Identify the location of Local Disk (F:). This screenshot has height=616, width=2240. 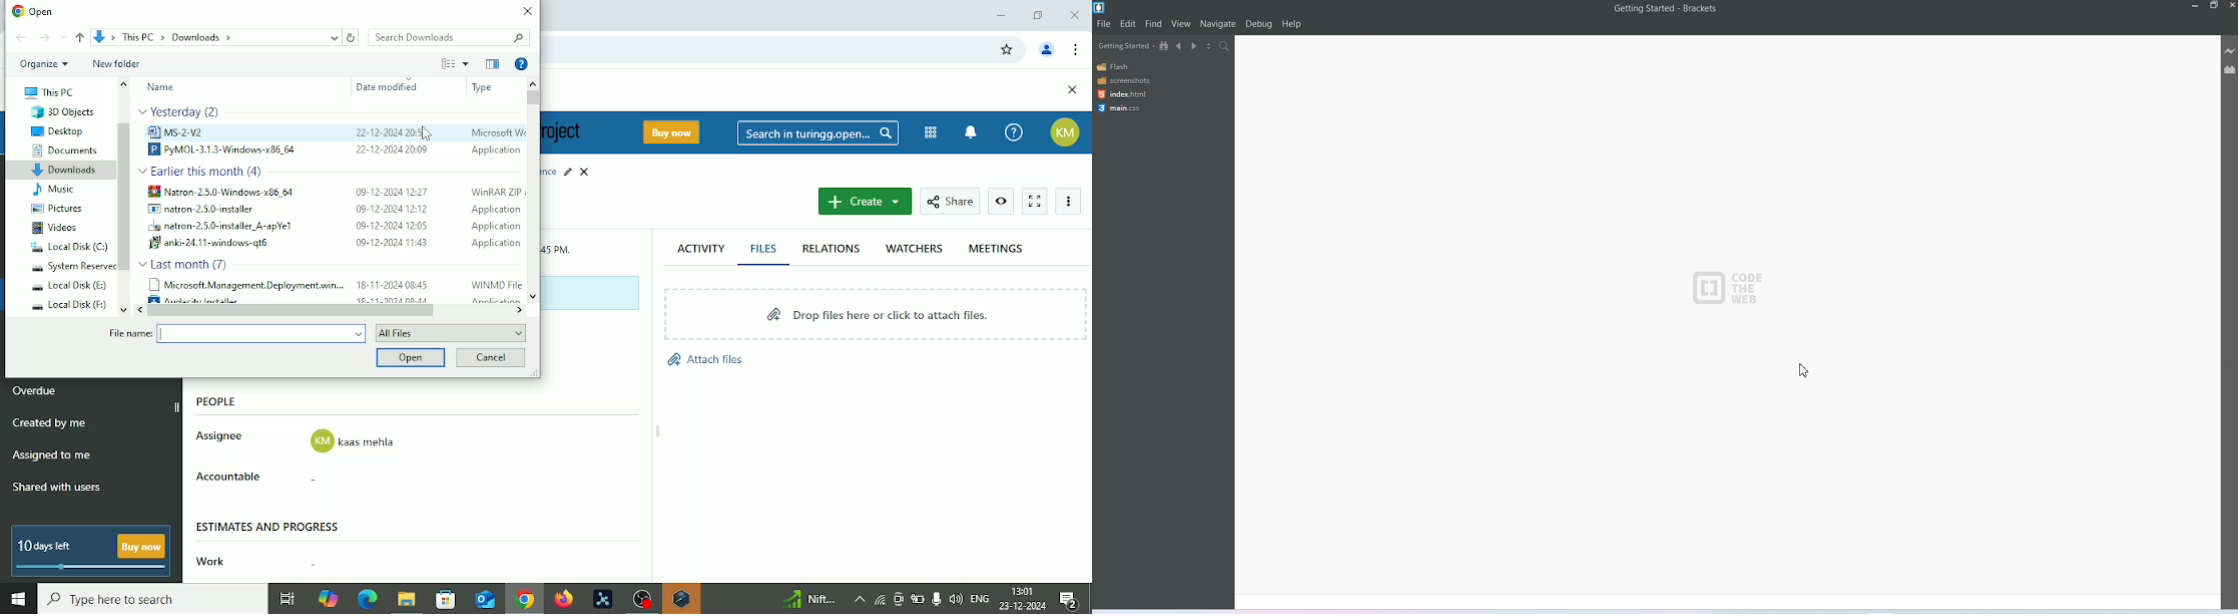
(64, 307).